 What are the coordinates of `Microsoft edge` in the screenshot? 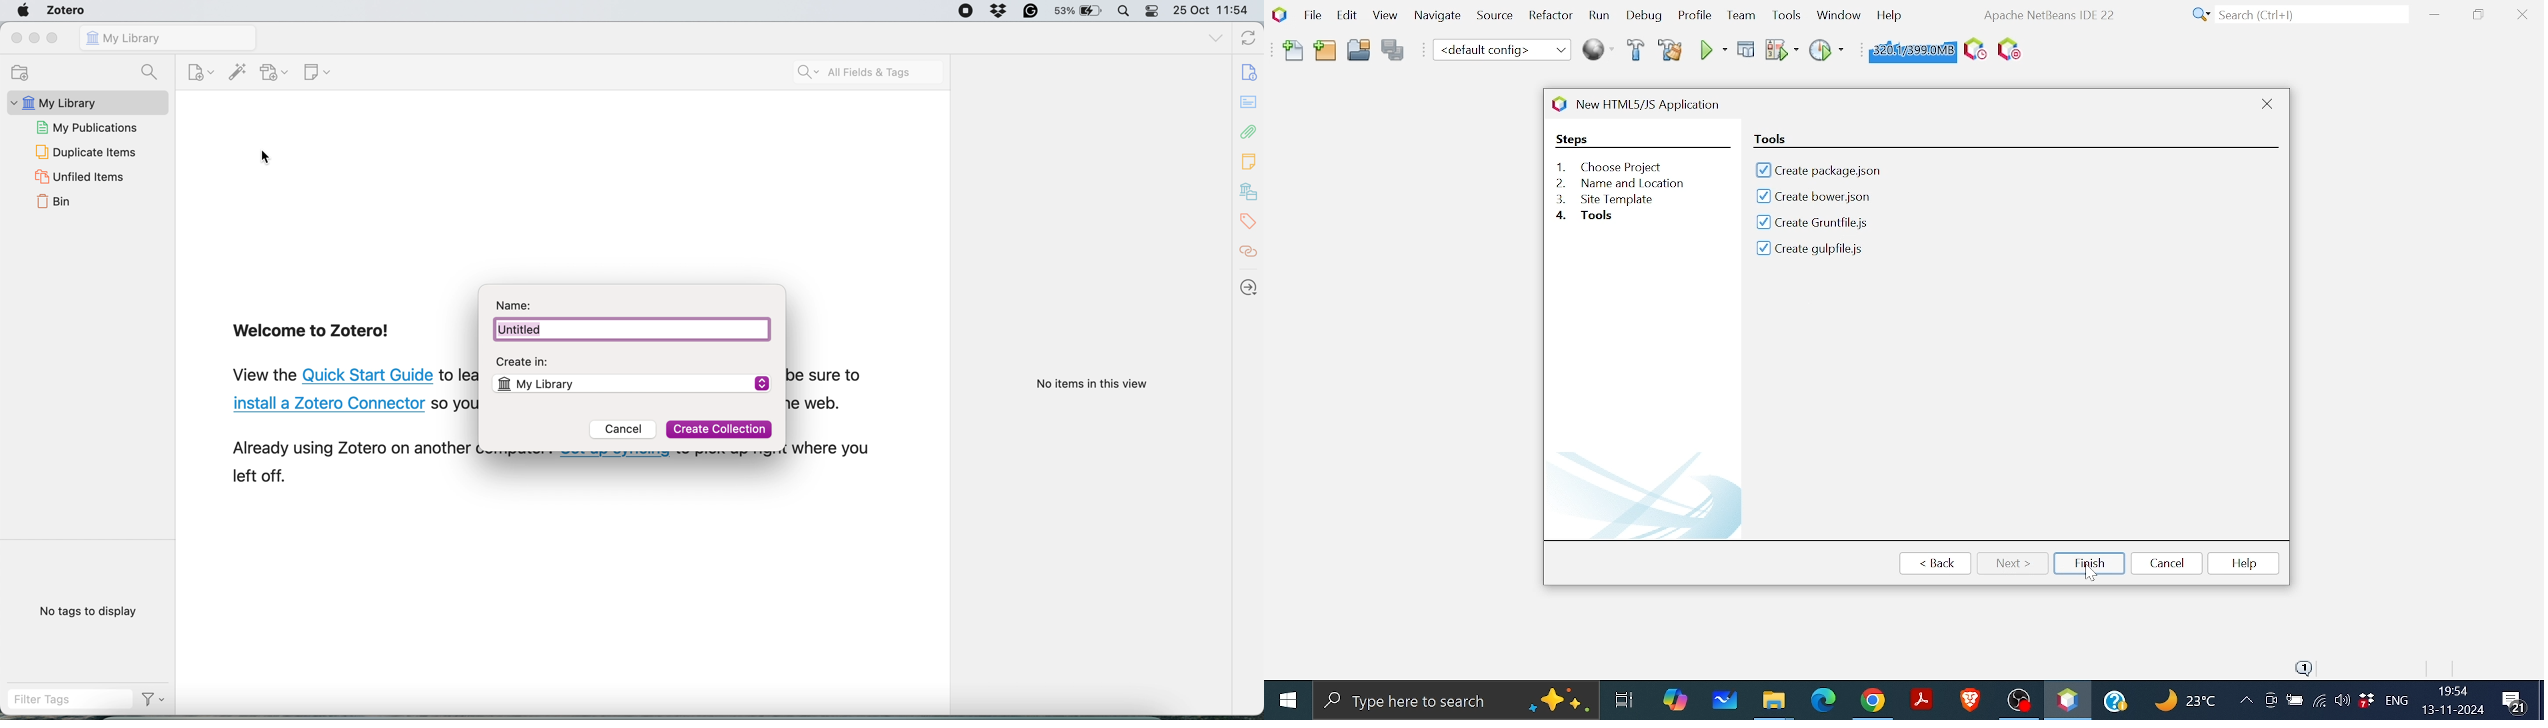 It's located at (1821, 700).